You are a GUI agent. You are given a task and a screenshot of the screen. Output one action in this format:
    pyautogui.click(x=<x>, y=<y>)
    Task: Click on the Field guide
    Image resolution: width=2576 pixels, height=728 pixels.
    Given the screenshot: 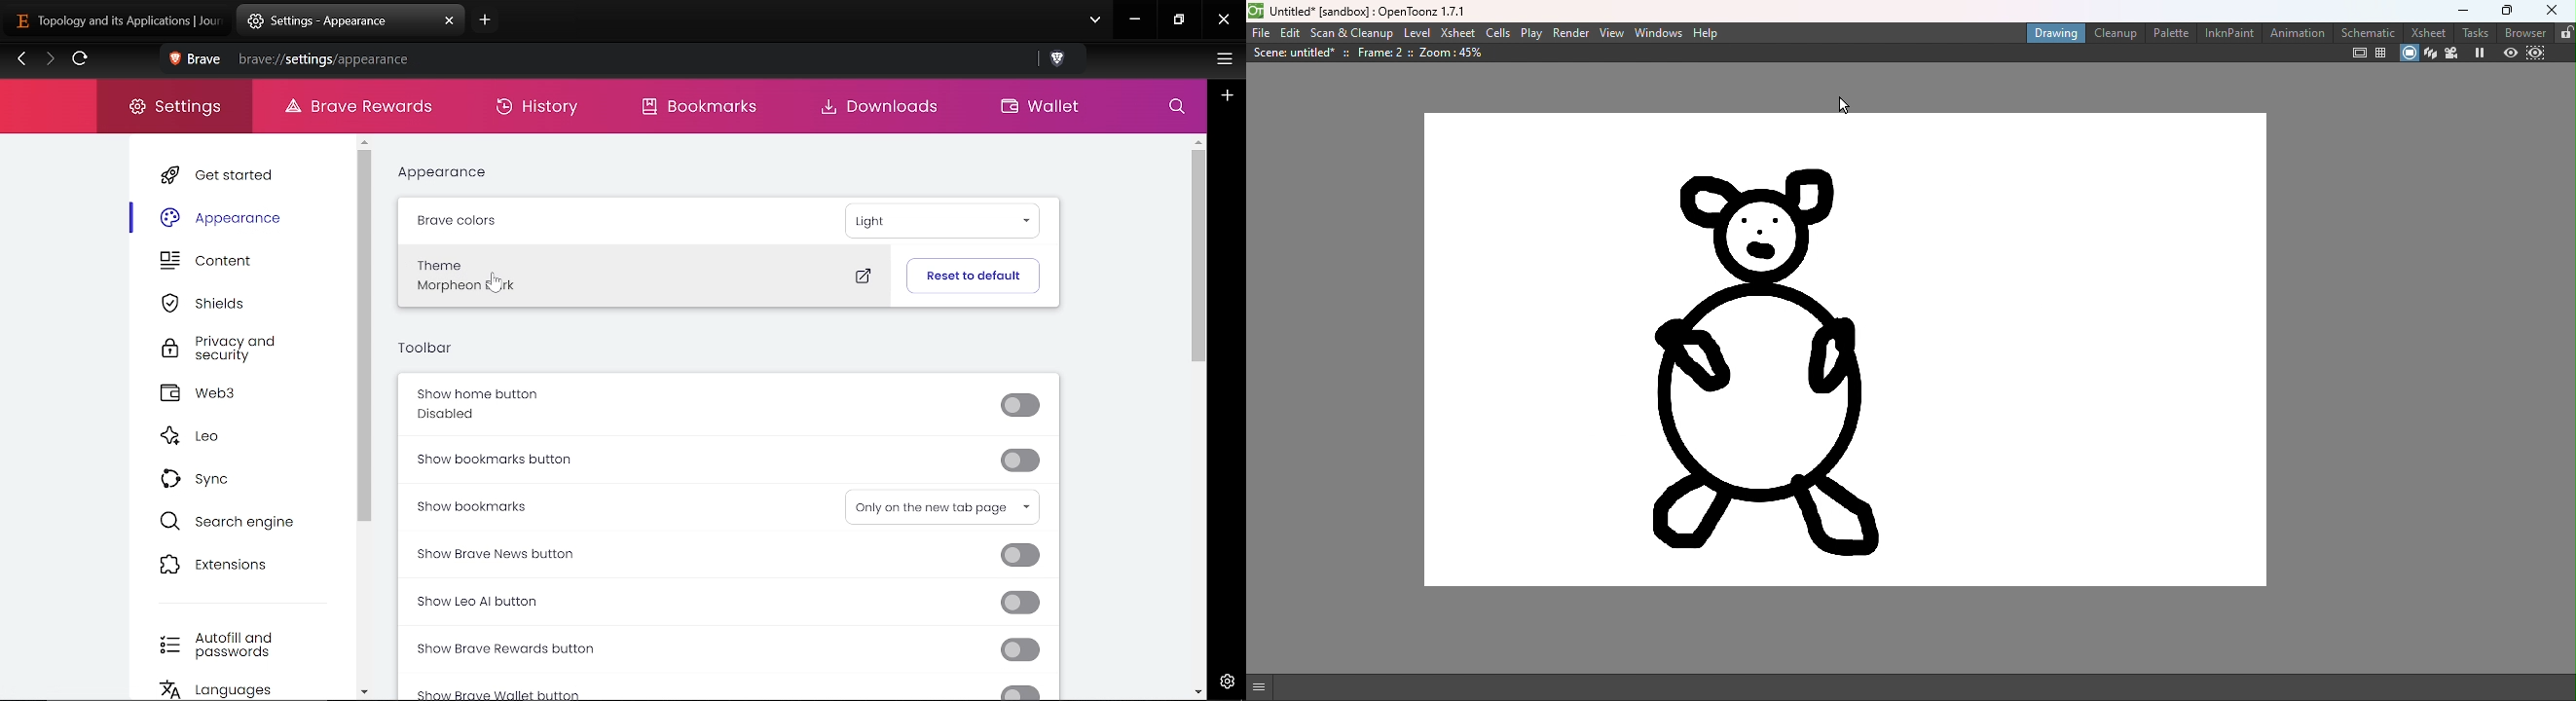 What is the action you would take?
    pyautogui.click(x=2380, y=52)
    